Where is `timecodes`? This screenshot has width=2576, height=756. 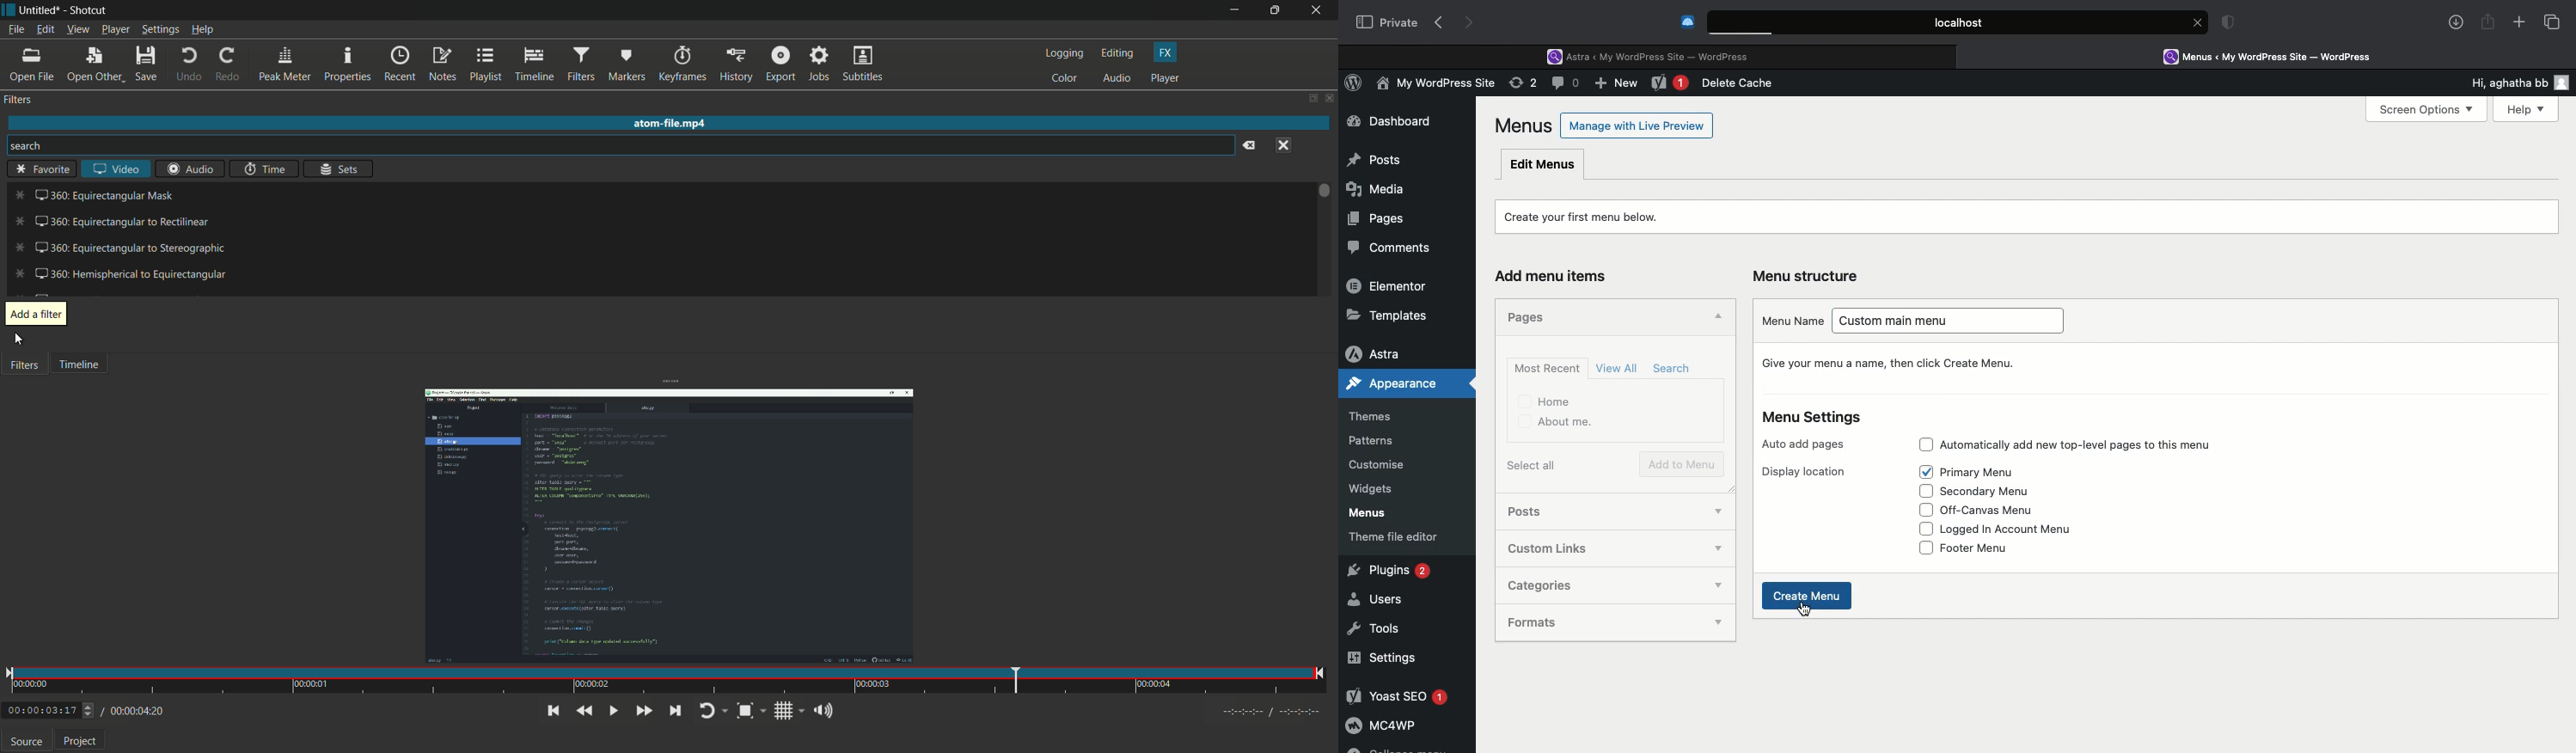 timecodes is located at coordinates (1273, 713).